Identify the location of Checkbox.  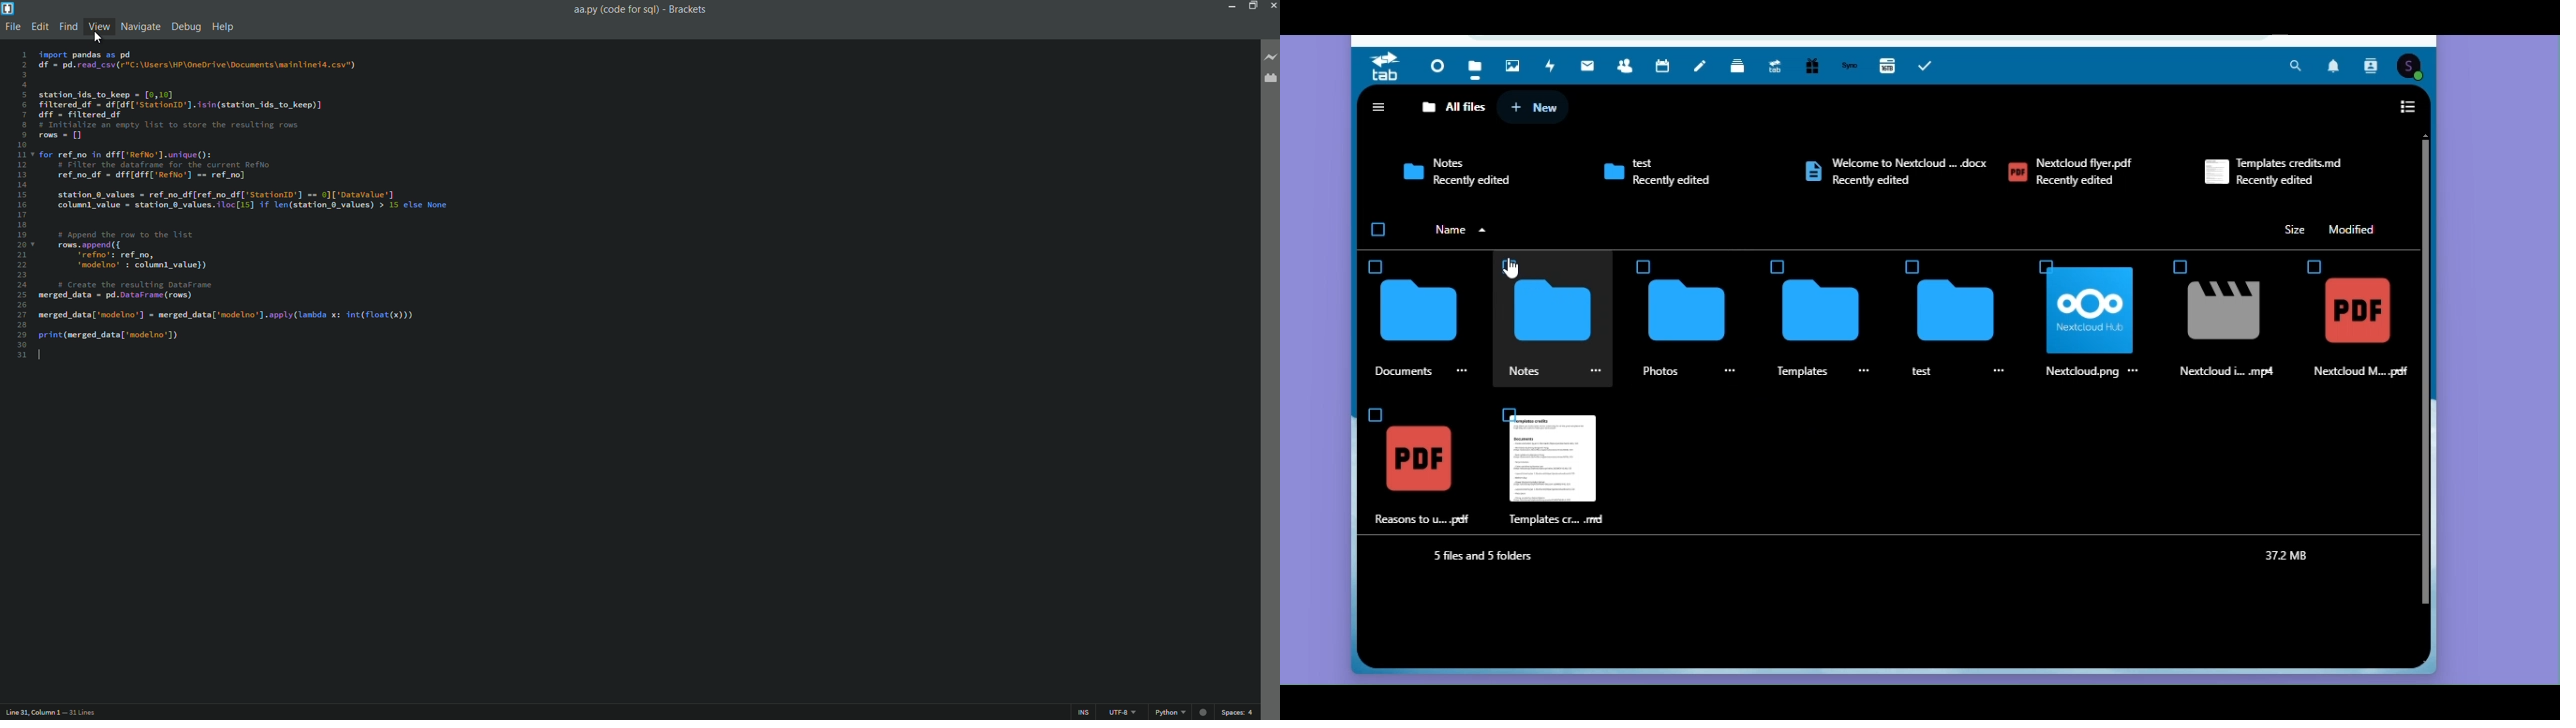
(1380, 230).